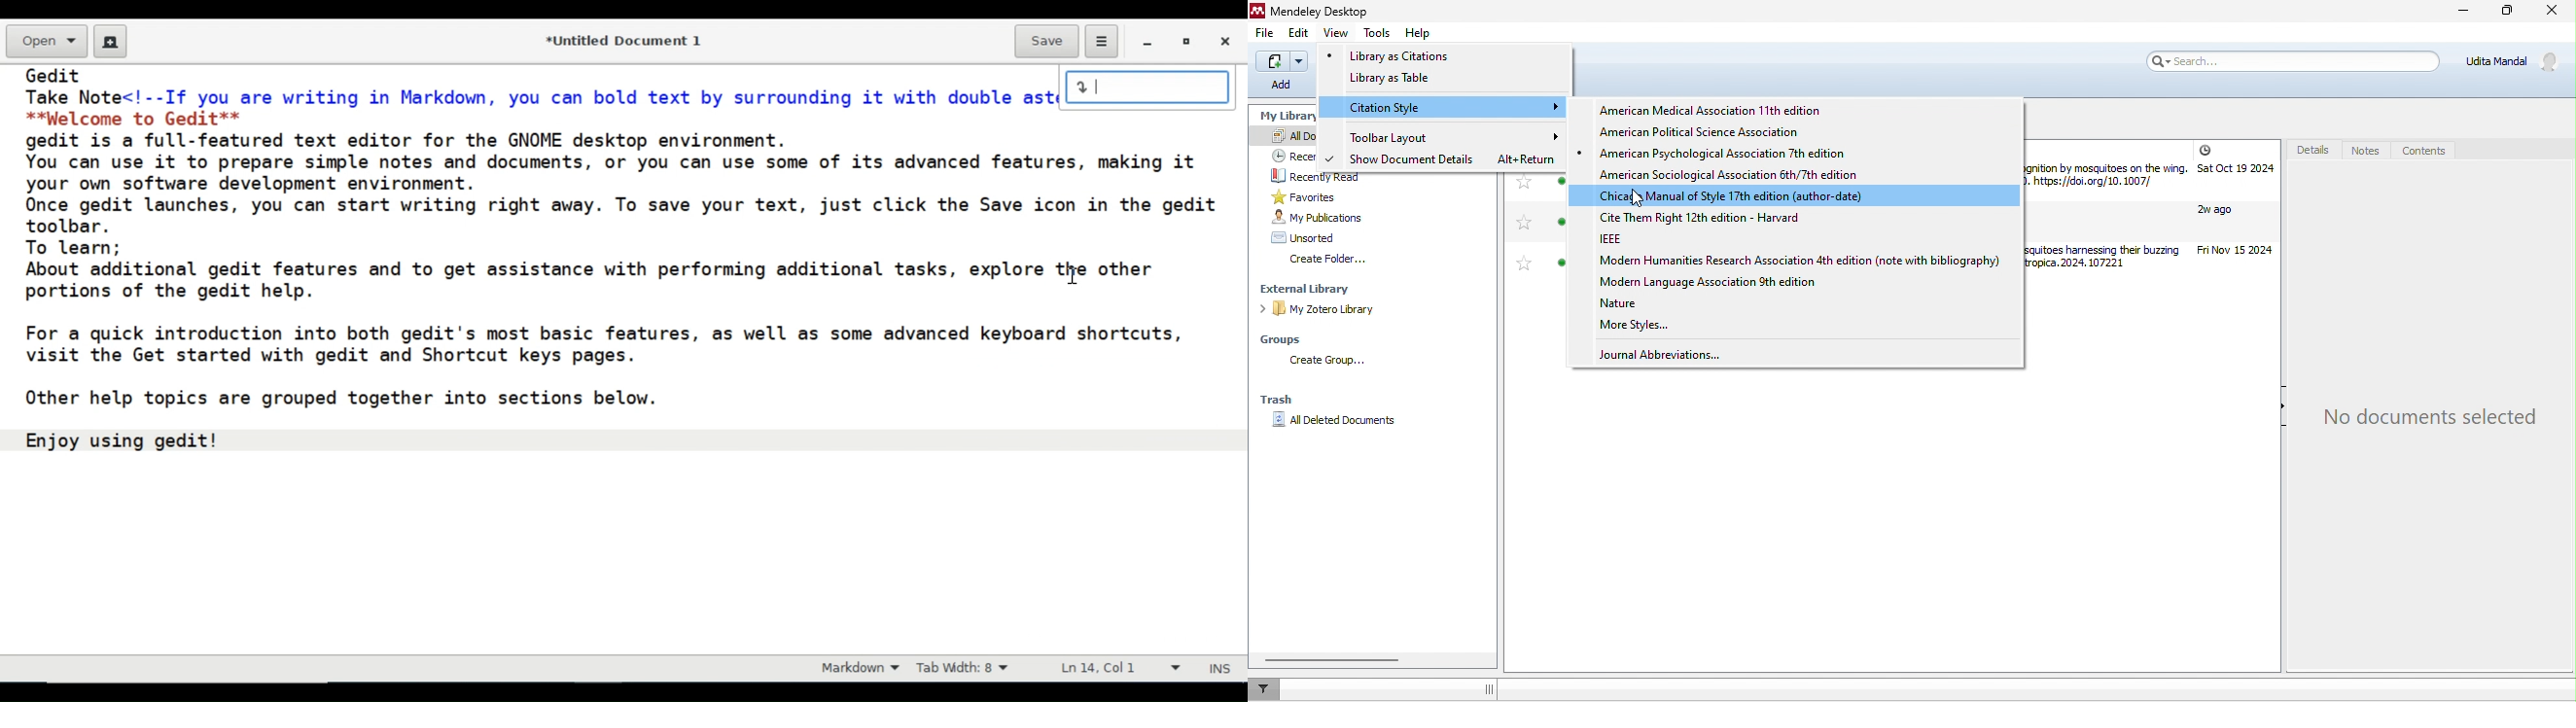  Describe the element at coordinates (1149, 44) in the screenshot. I see `minimize` at that location.